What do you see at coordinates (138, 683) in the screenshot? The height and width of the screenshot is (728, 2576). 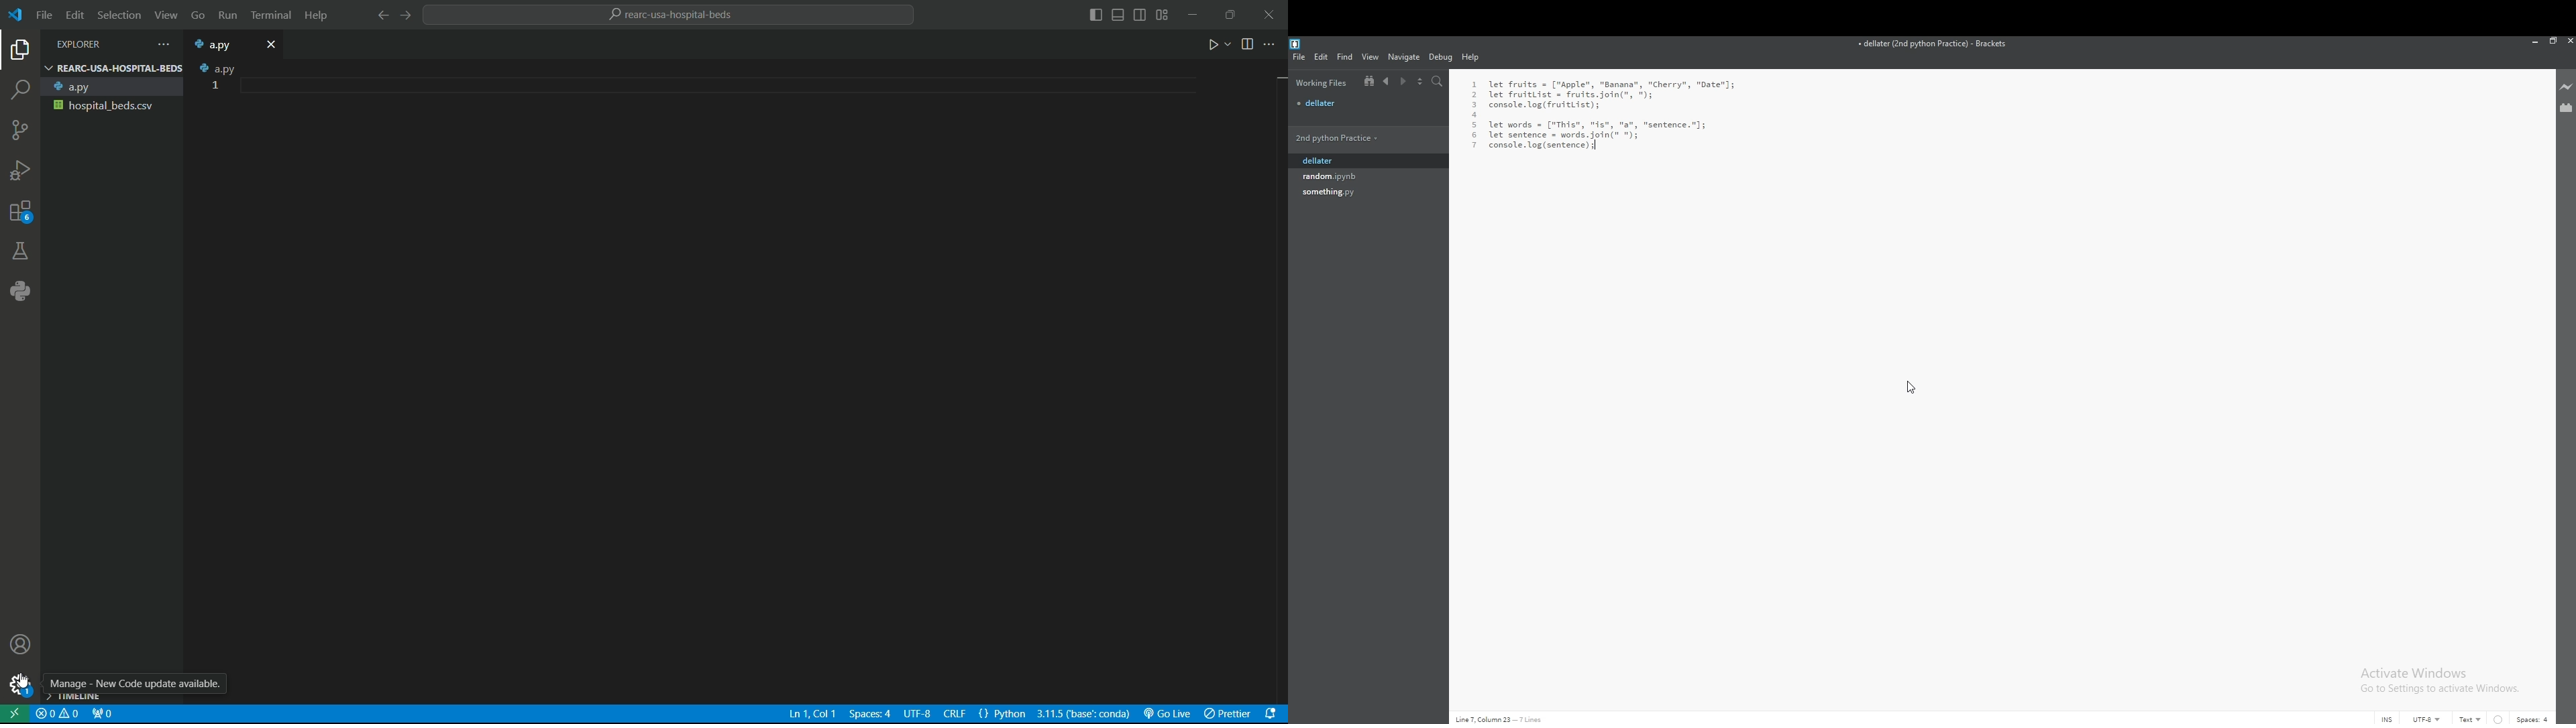 I see `Manage-New Code update available.` at bounding box center [138, 683].